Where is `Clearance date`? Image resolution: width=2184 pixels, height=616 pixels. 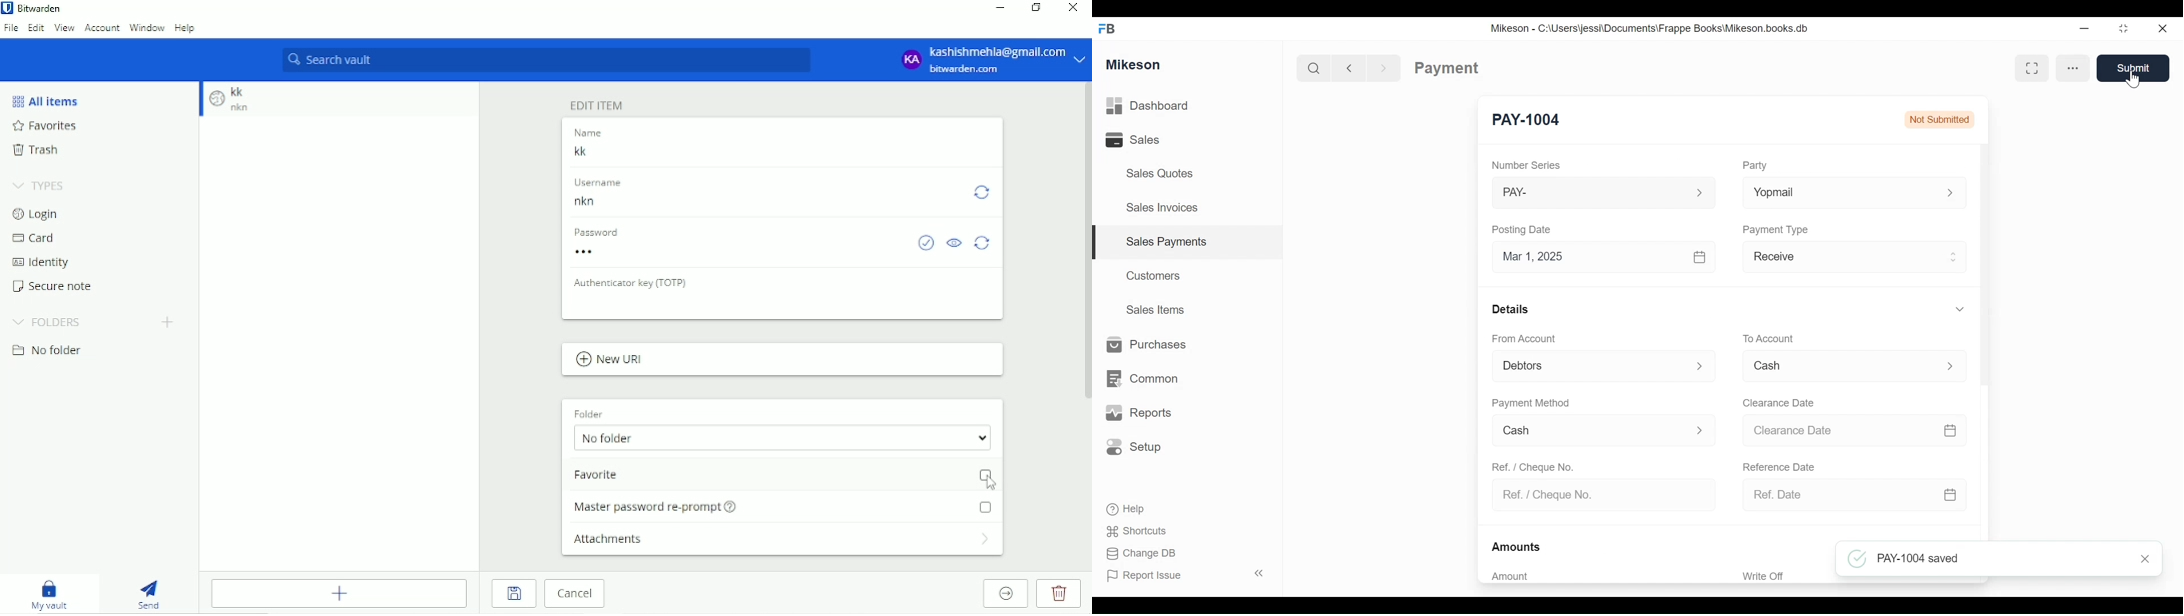 Clearance date is located at coordinates (1859, 430).